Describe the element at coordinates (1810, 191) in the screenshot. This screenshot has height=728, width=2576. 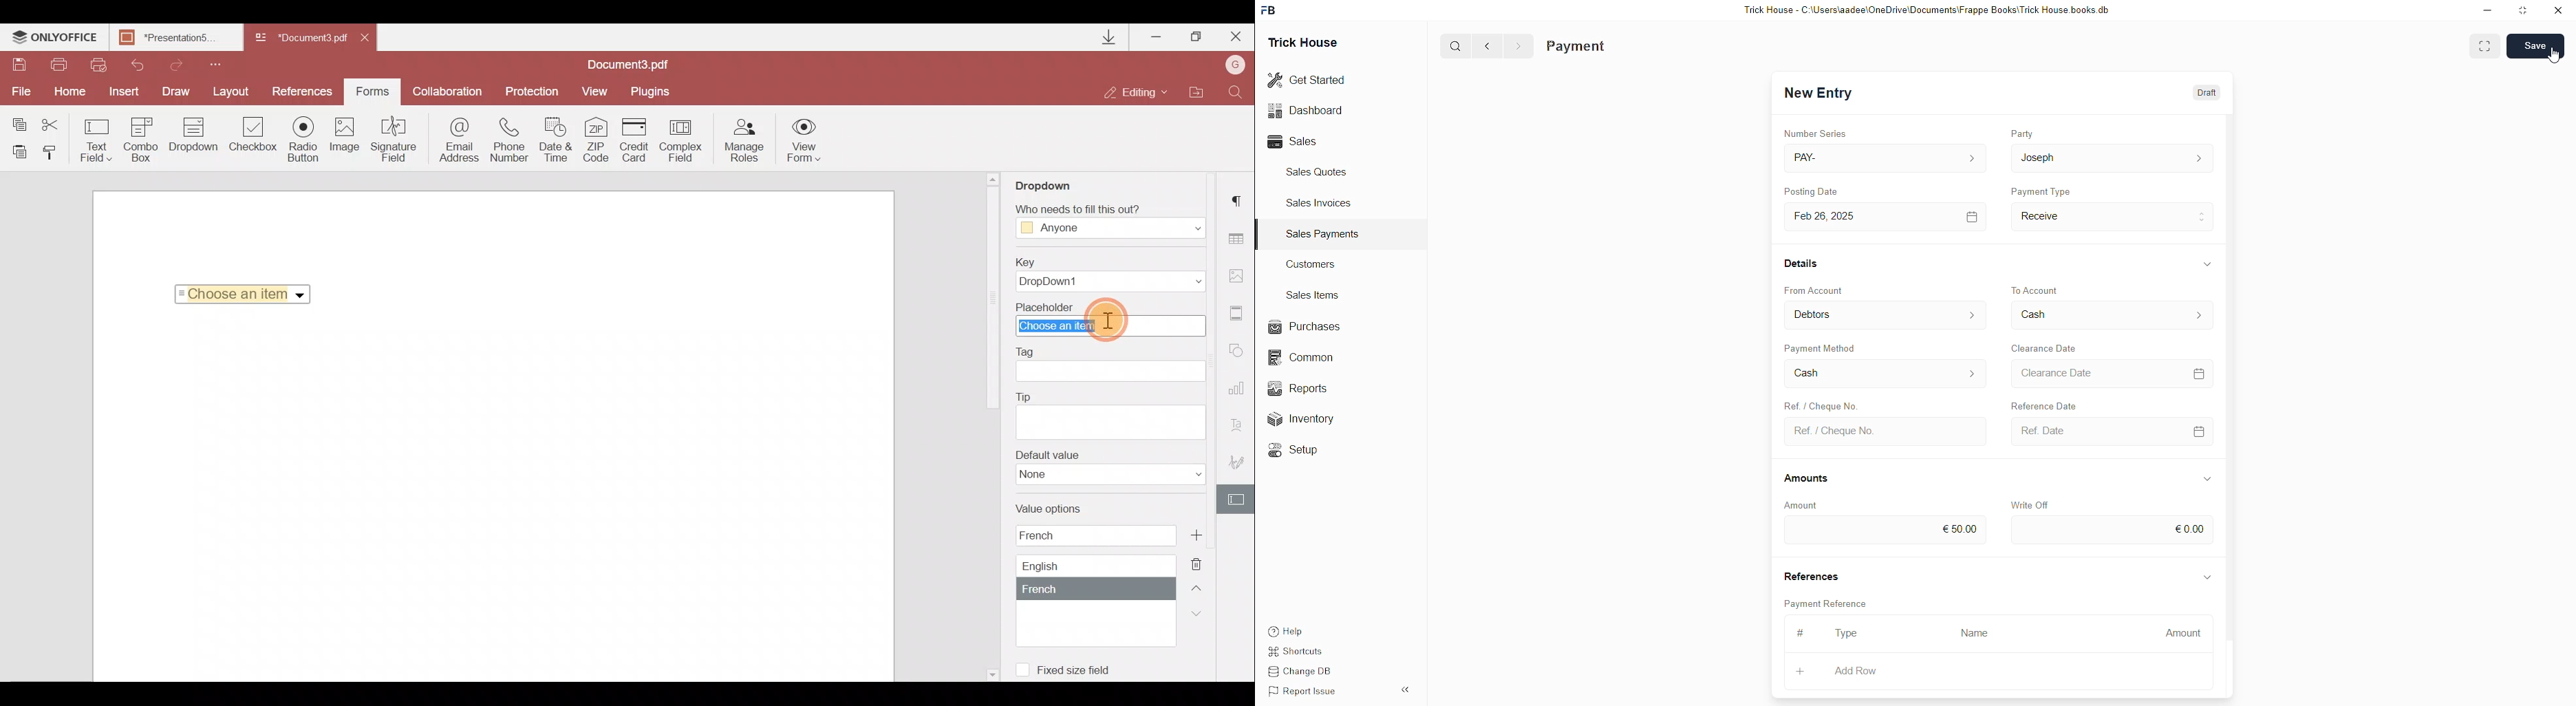
I see `Posting Date` at that location.